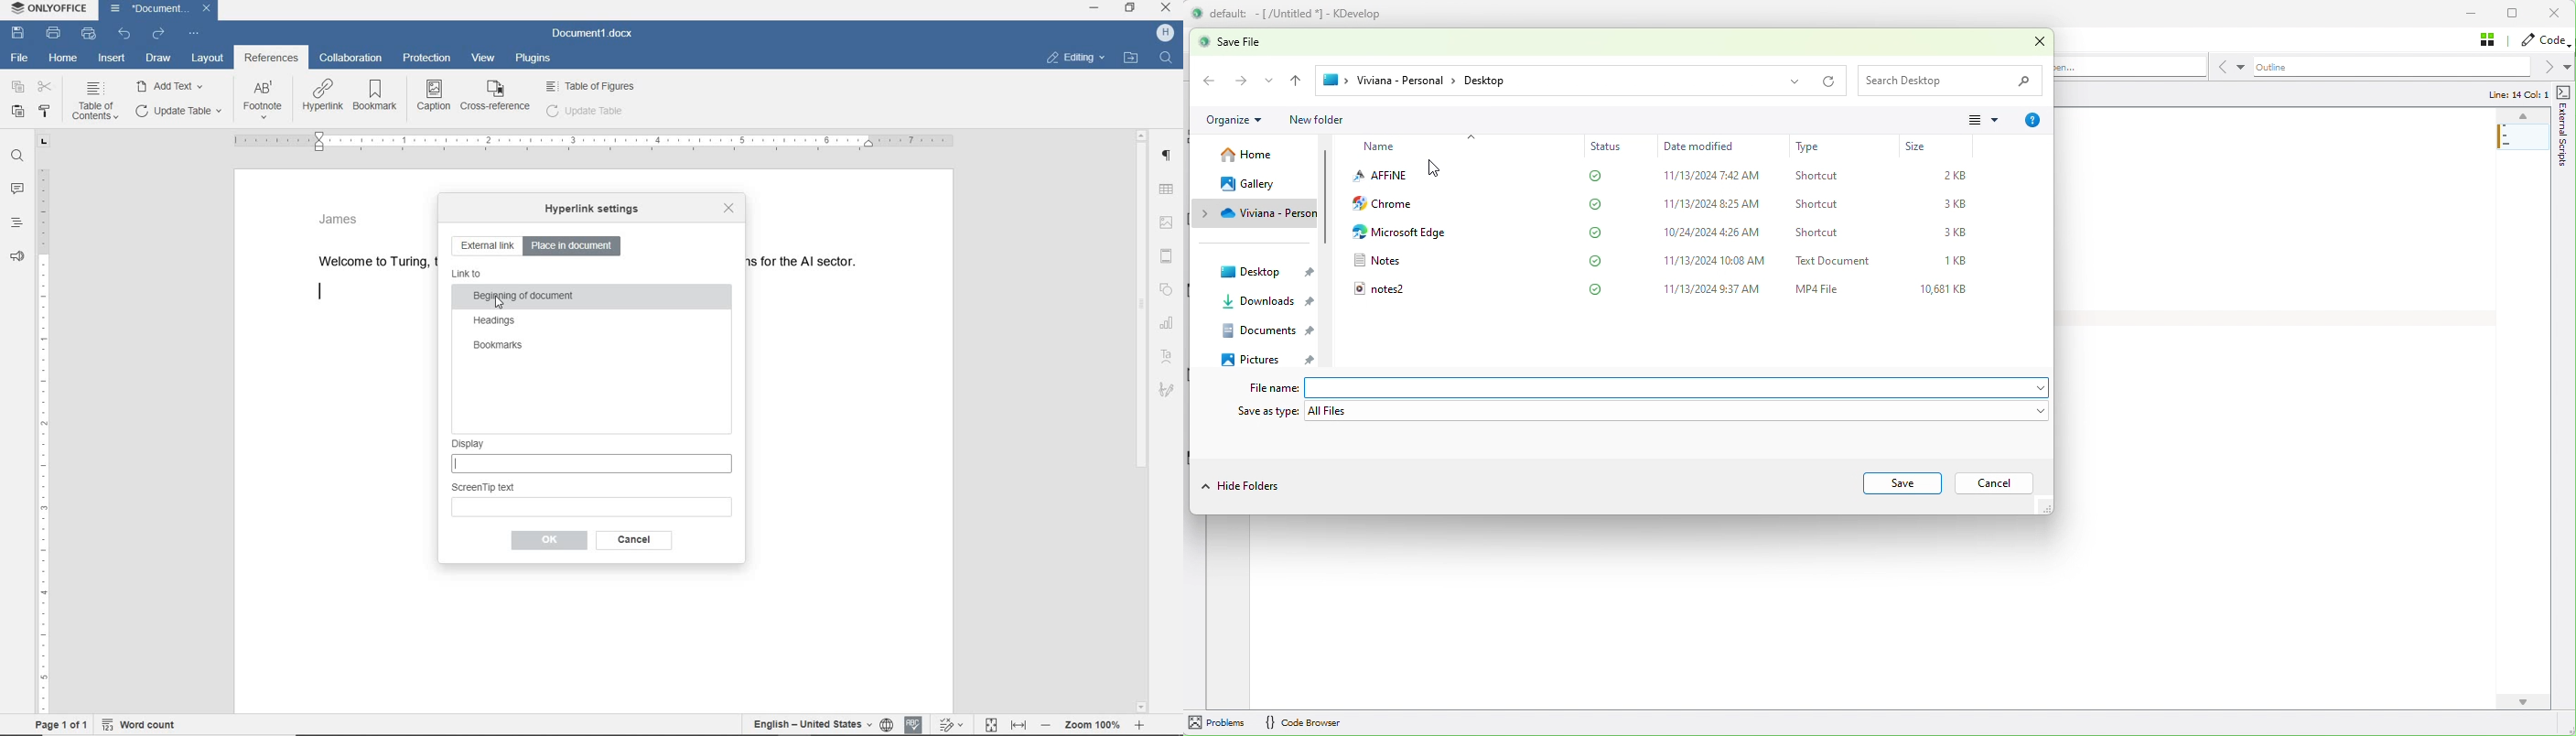 The width and height of the screenshot is (2576, 756). I want to click on 11/13/2024 7:42 AM, so click(1714, 176).